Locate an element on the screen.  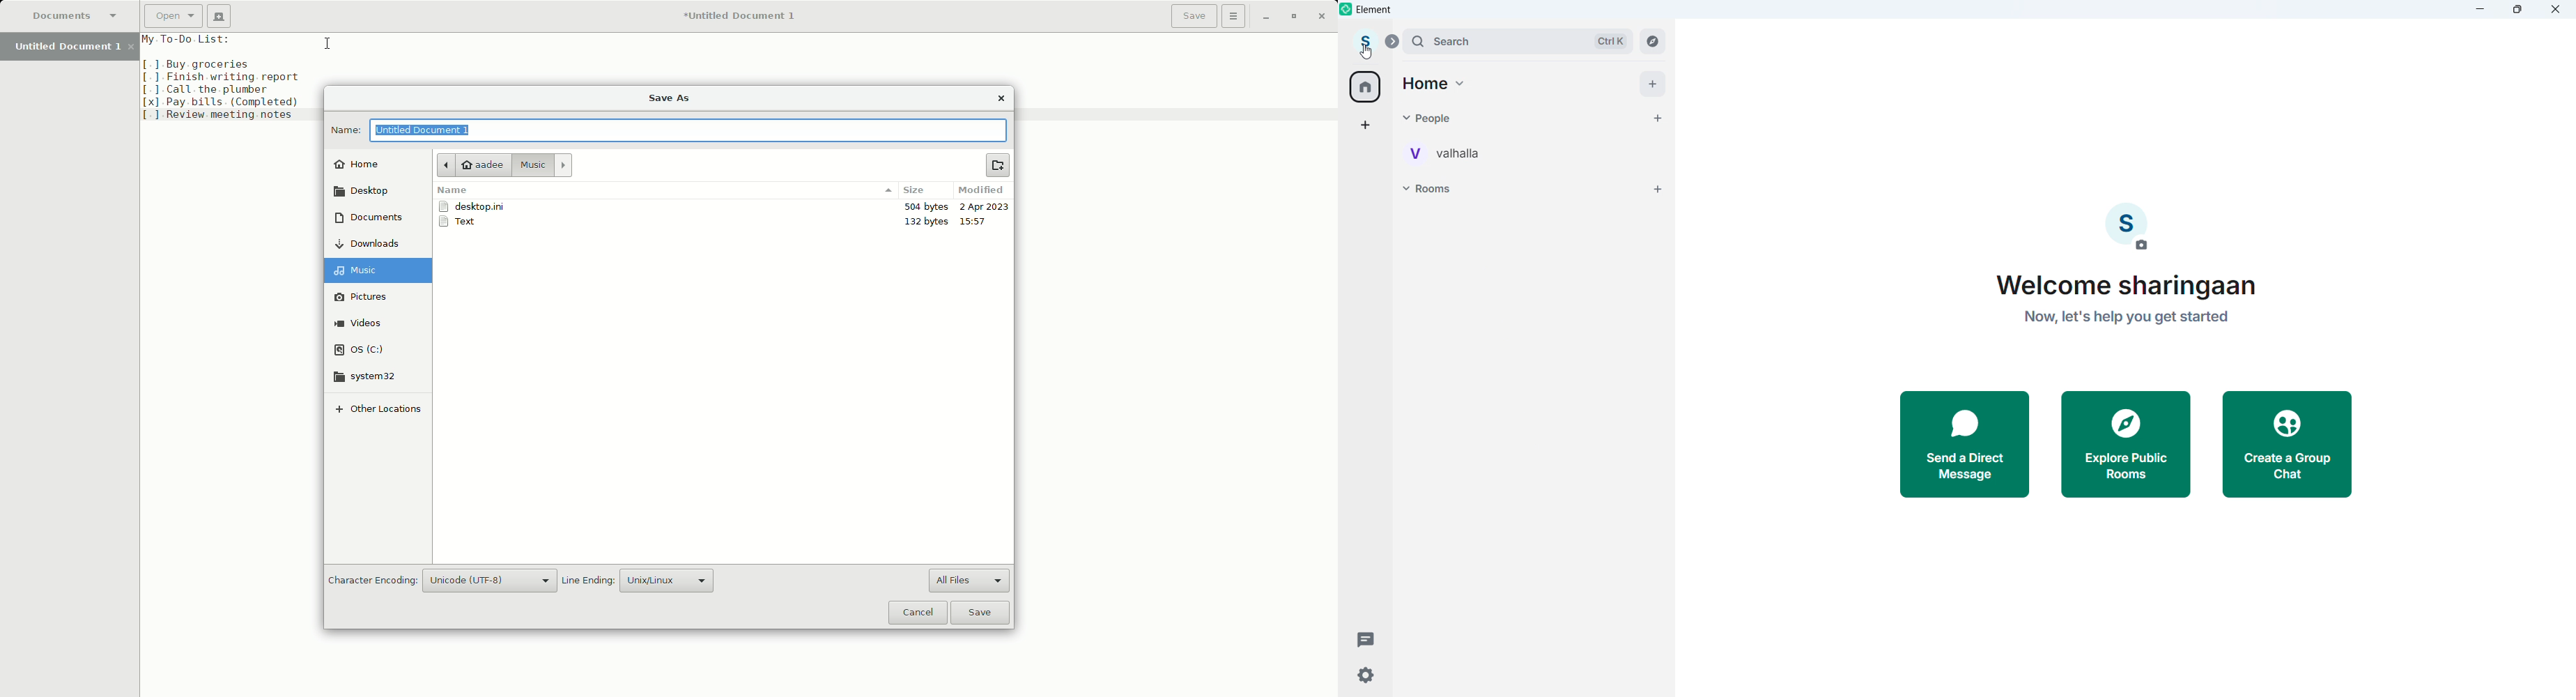
Personal room  is located at coordinates (1444, 154).